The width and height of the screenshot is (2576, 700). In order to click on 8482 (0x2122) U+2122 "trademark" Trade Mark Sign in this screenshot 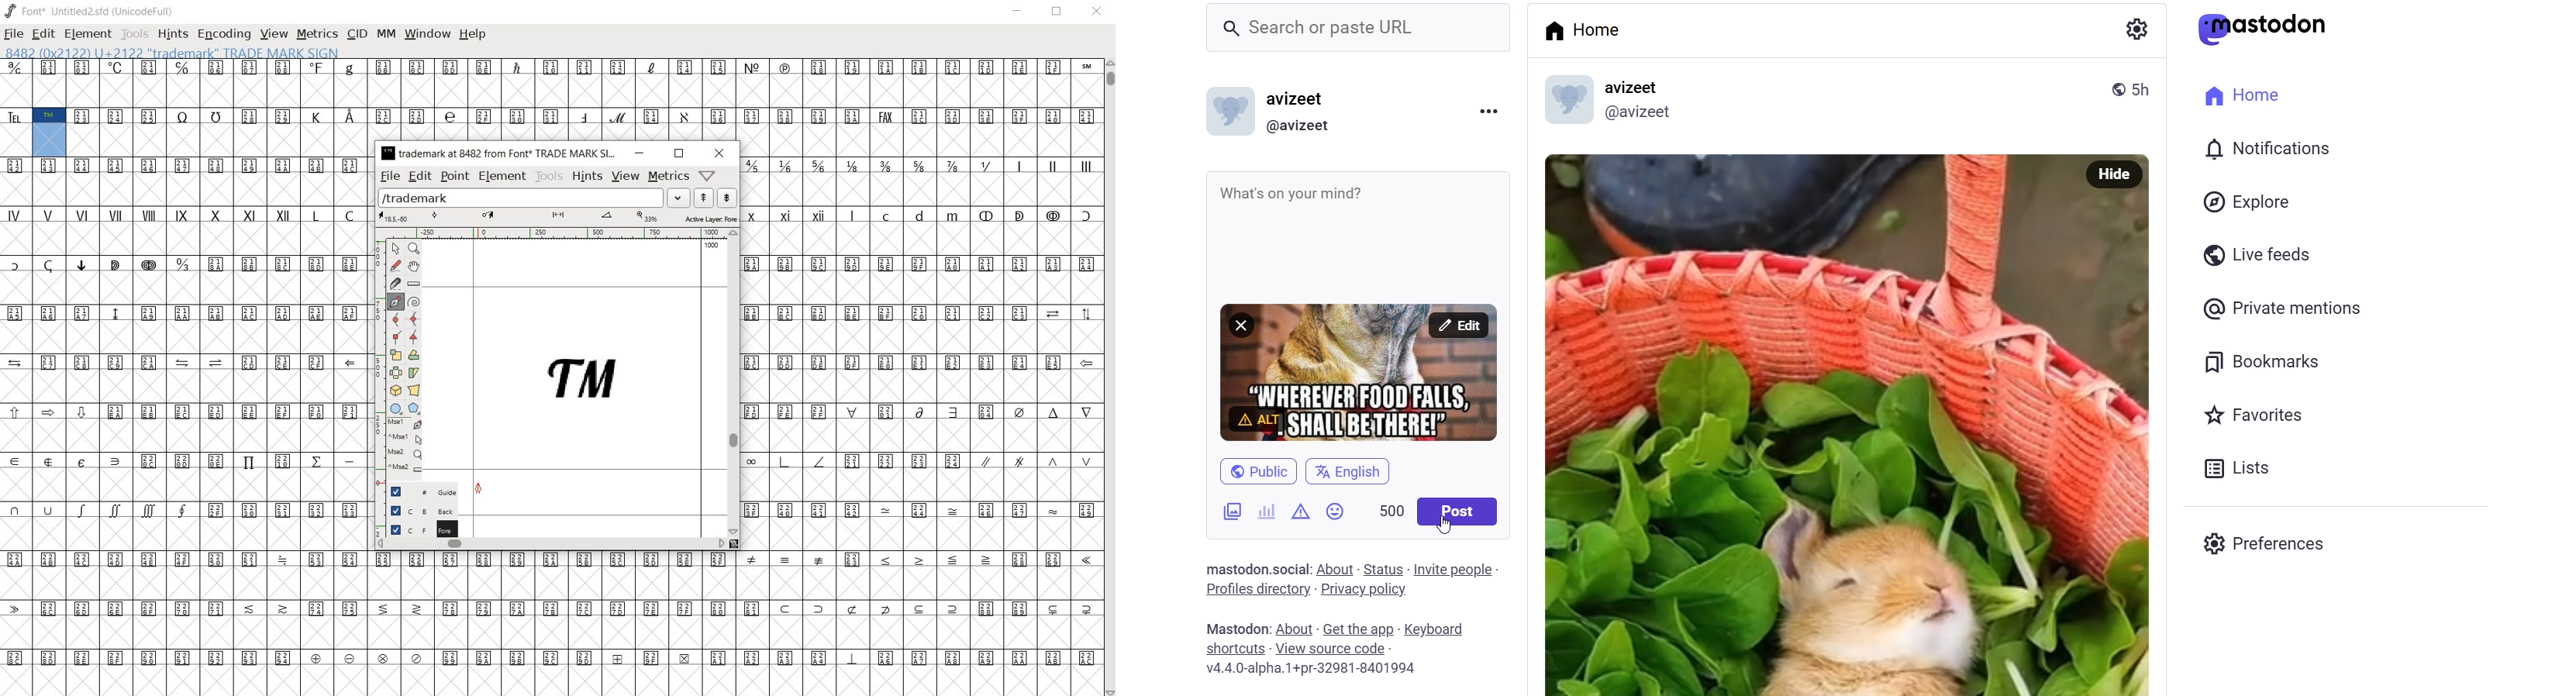, I will do `click(170, 53)`.